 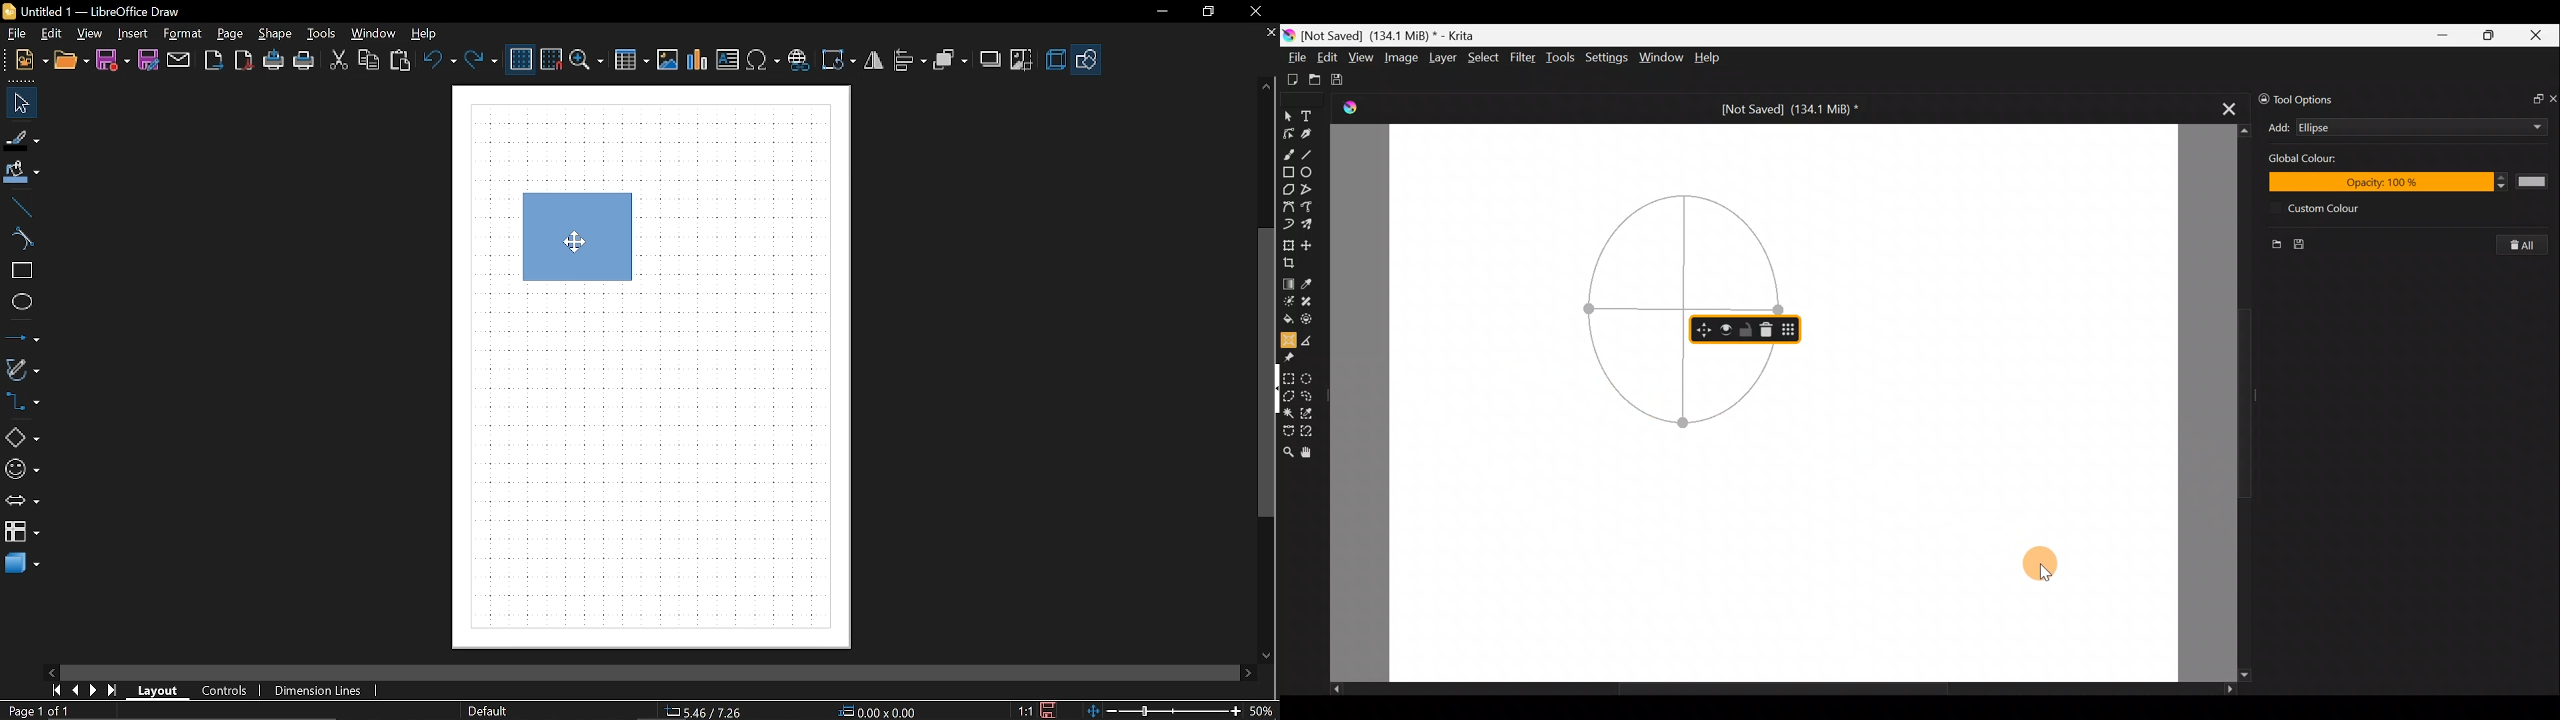 What do you see at coordinates (22, 103) in the screenshot?
I see `Select` at bounding box center [22, 103].